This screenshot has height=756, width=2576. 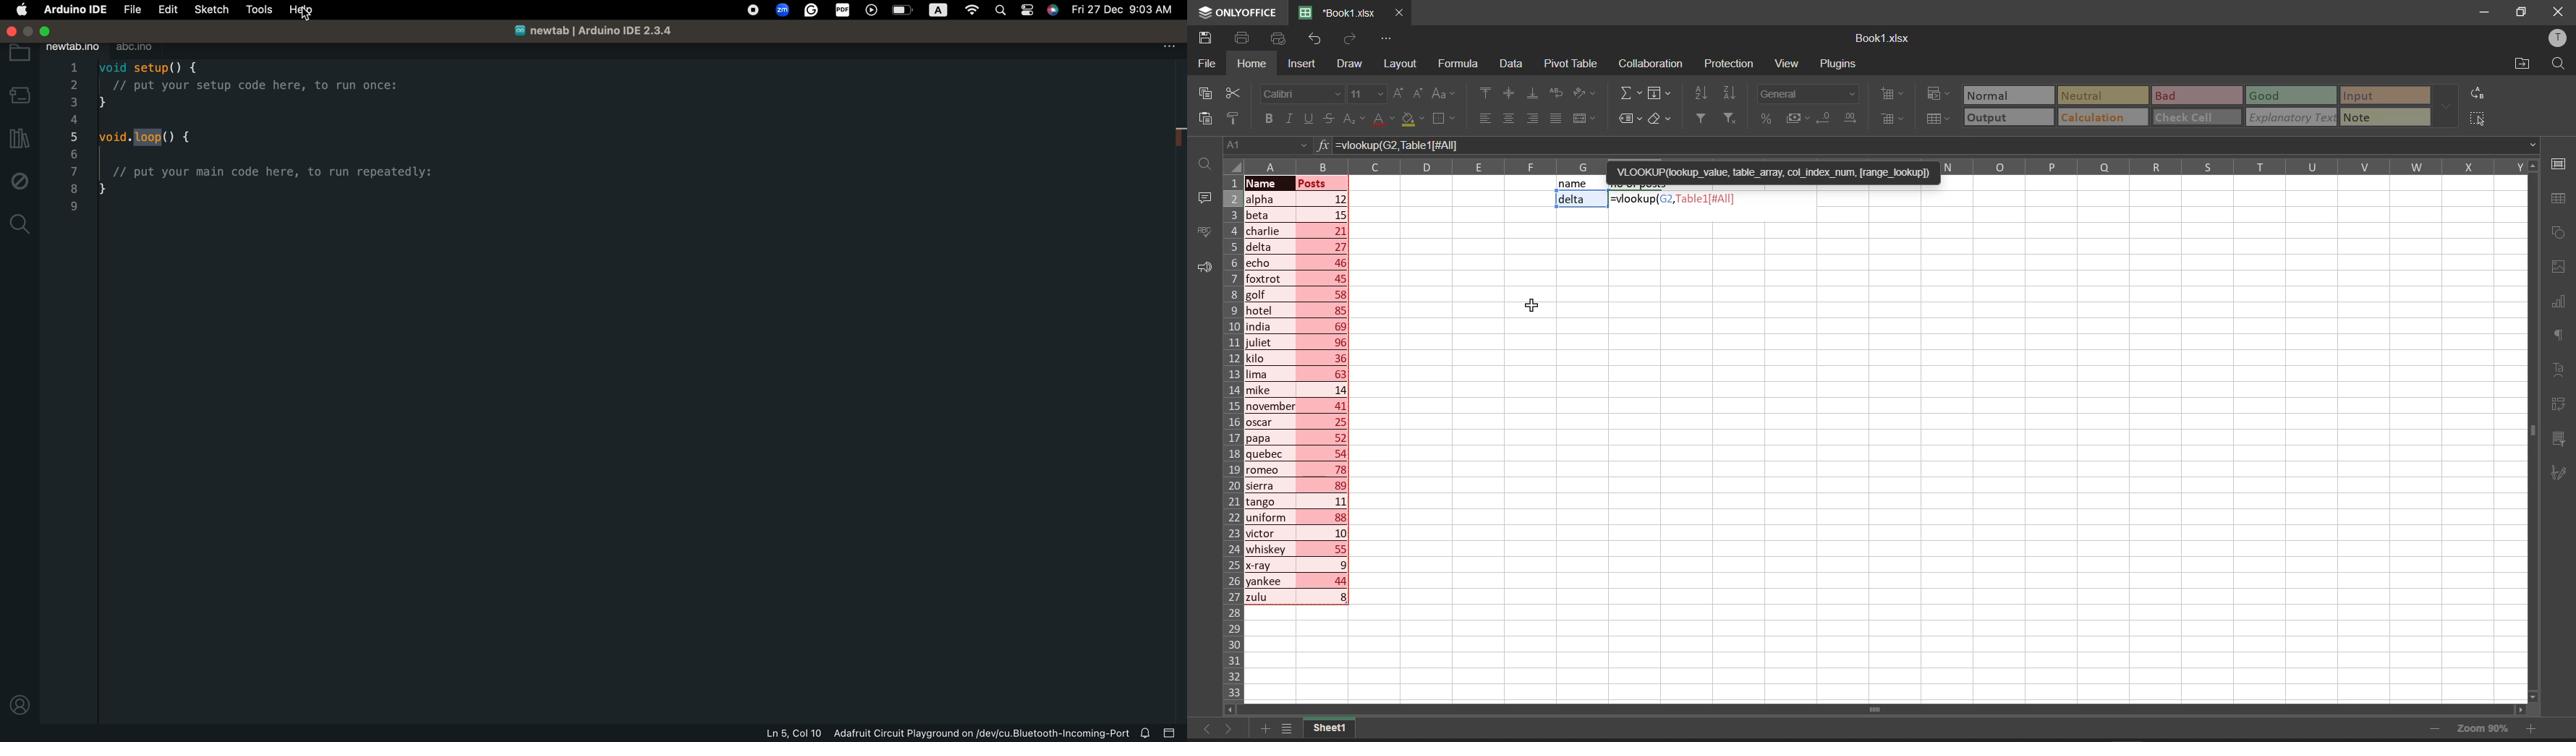 I want to click on quick print, so click(x=1278, y=37).